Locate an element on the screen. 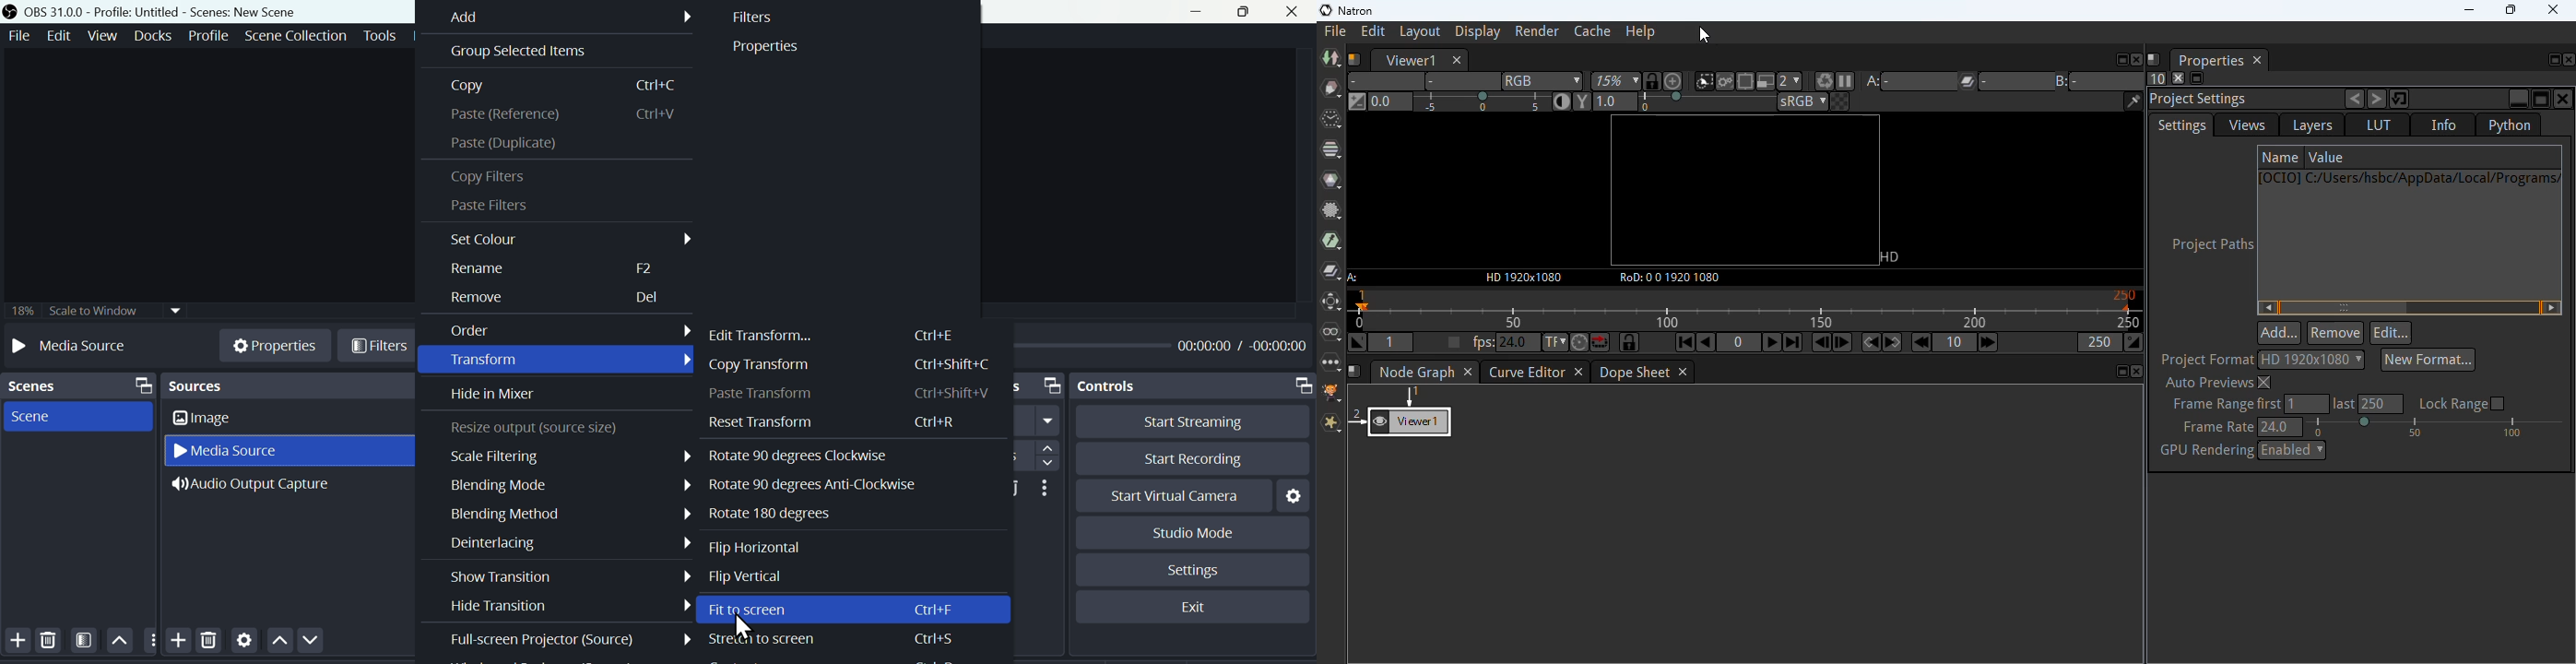 The width and height of the screenshot is (2576, 672). Paste Filters is located at coordinates (500, 205).